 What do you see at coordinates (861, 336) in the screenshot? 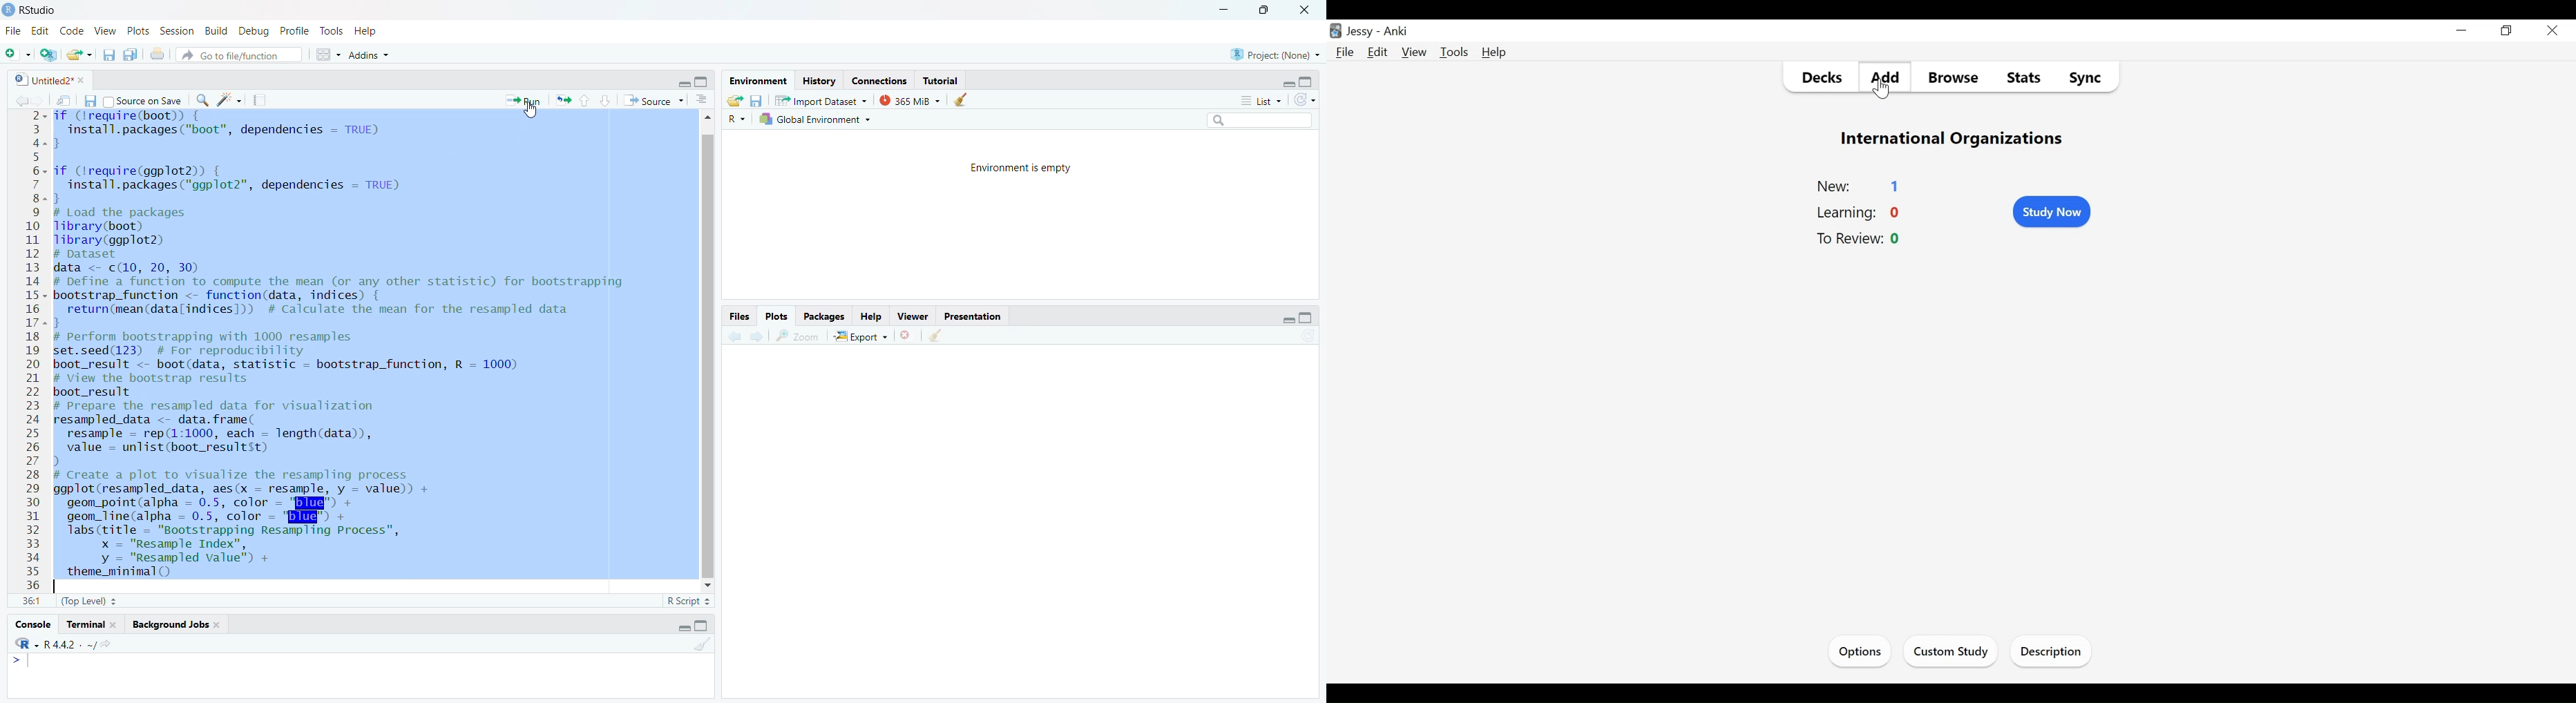
I see ` Export ~` at bounding box center [861, 336].